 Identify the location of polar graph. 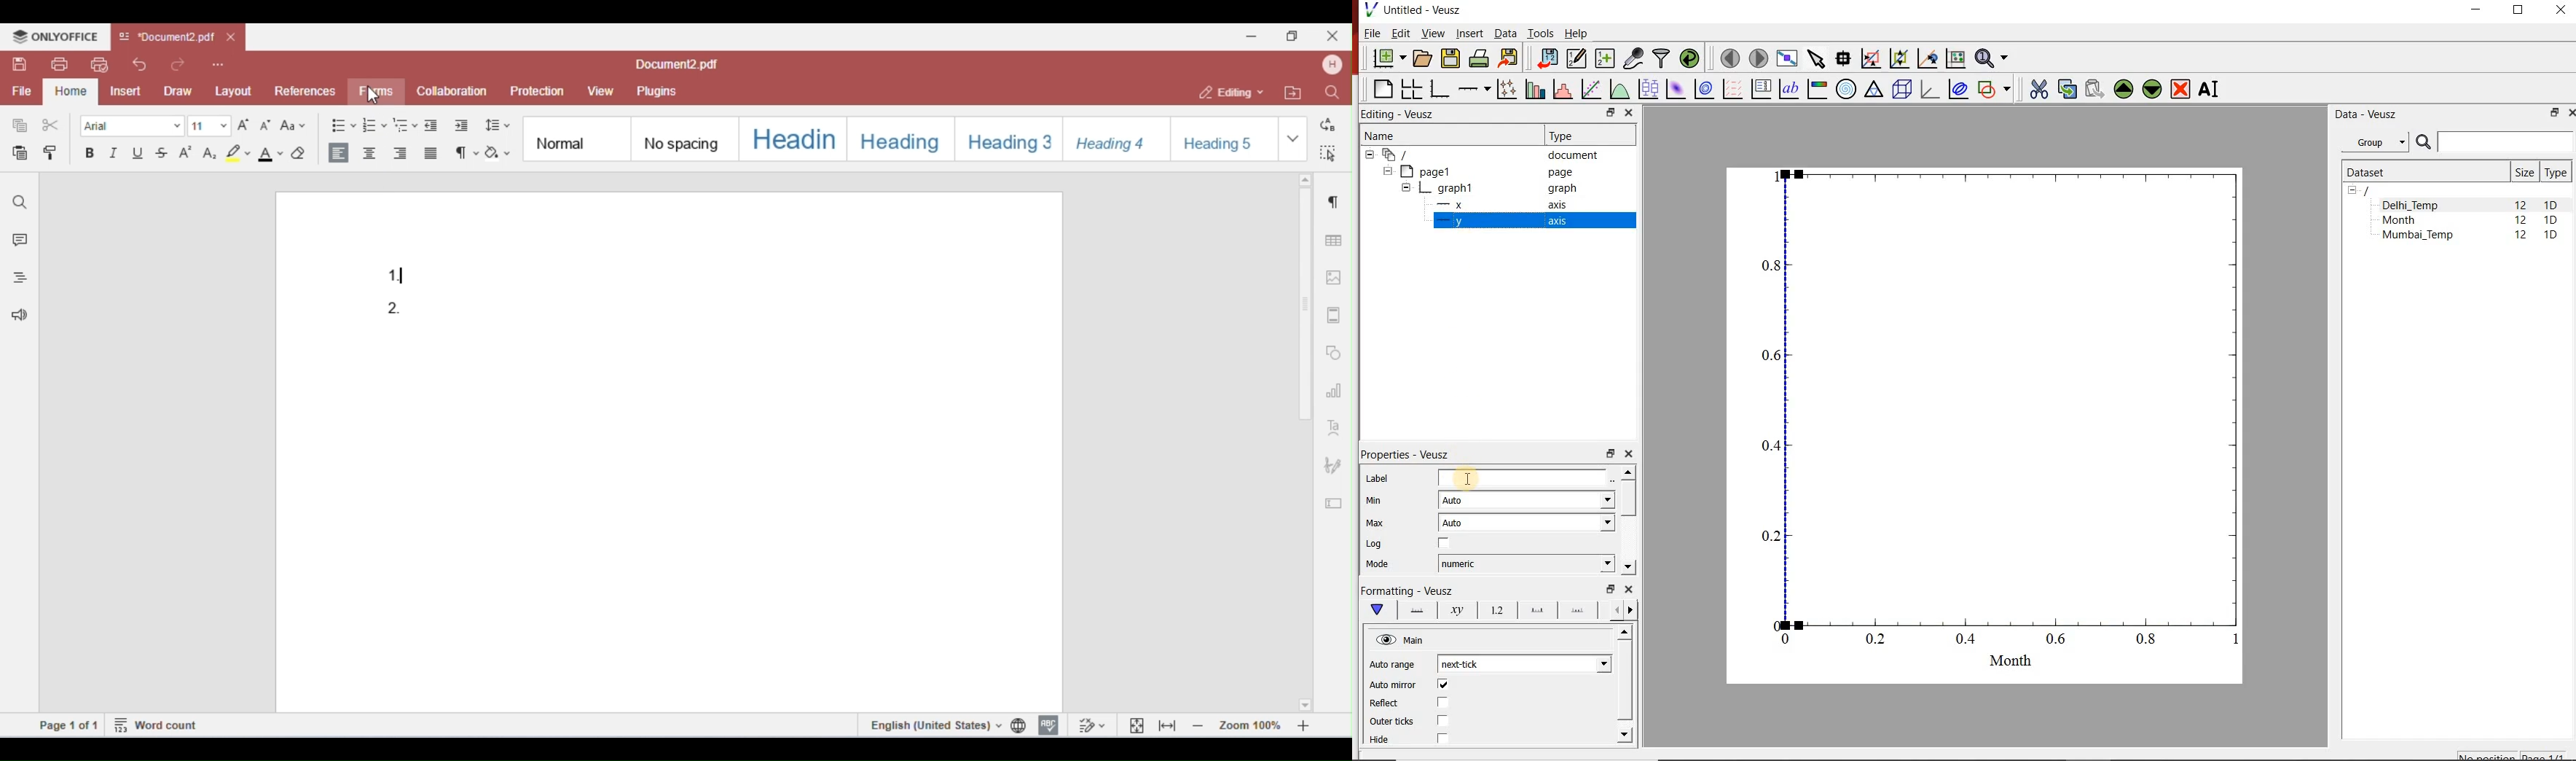
(1847, 90).